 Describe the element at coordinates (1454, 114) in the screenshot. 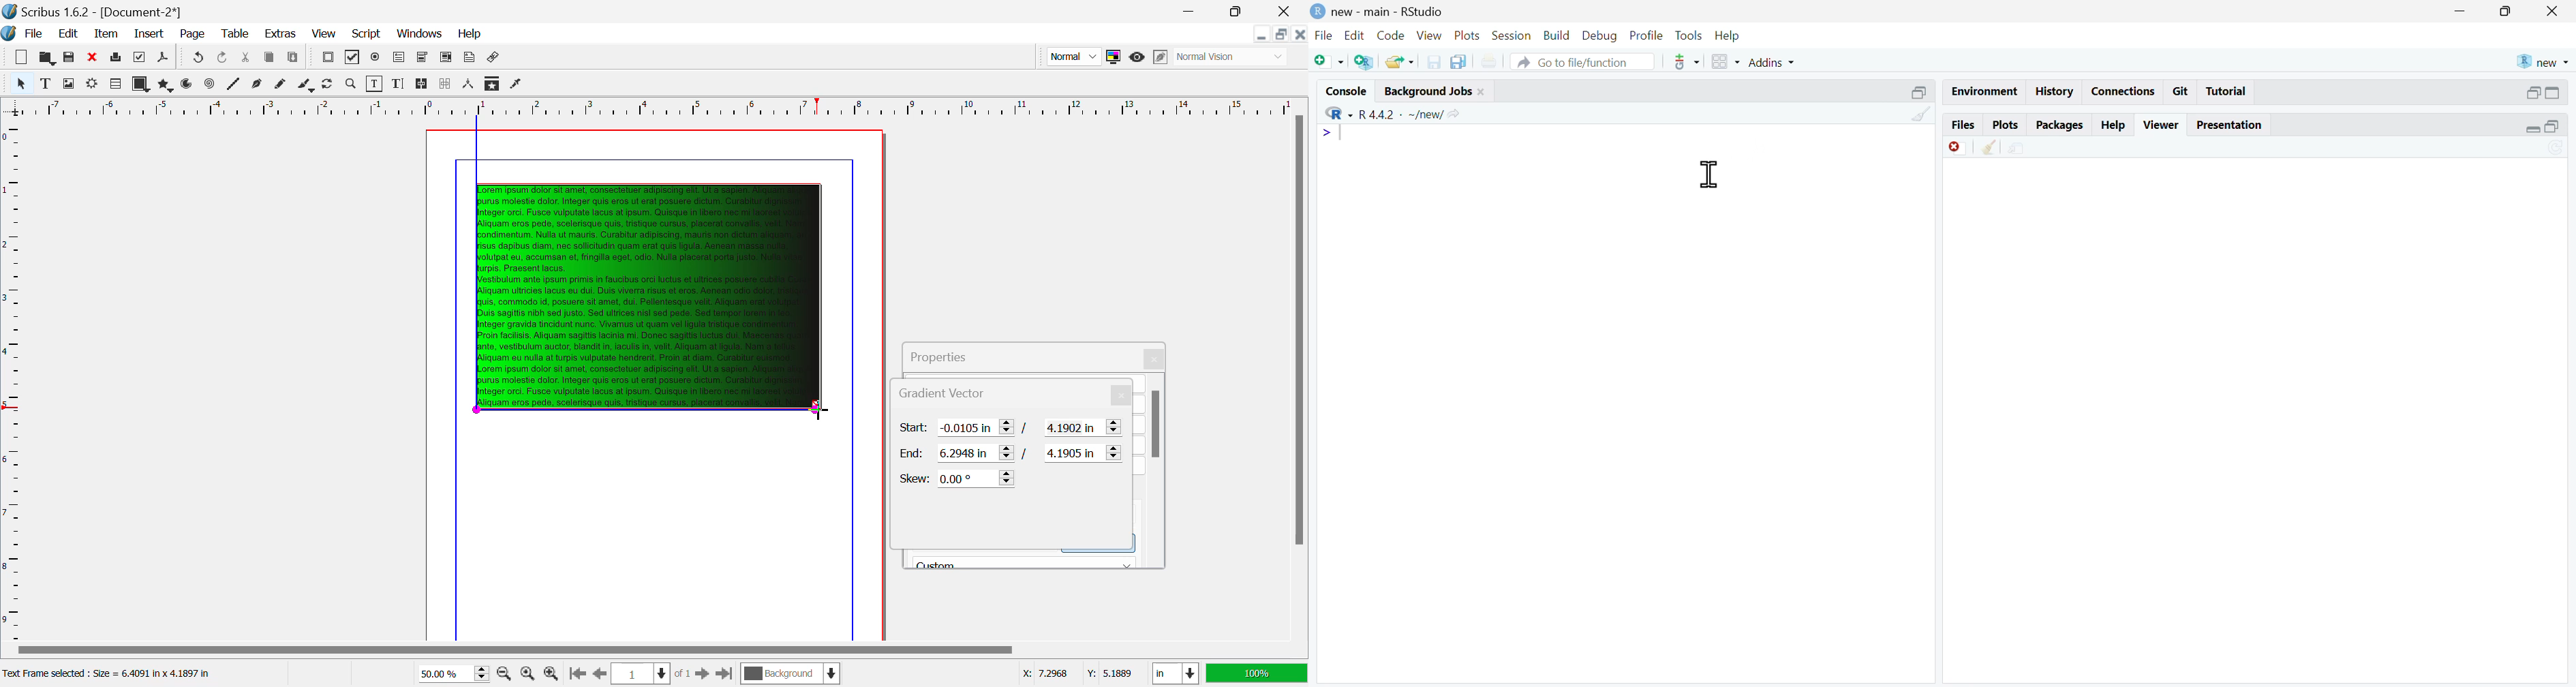

I see `share icon` at that location.